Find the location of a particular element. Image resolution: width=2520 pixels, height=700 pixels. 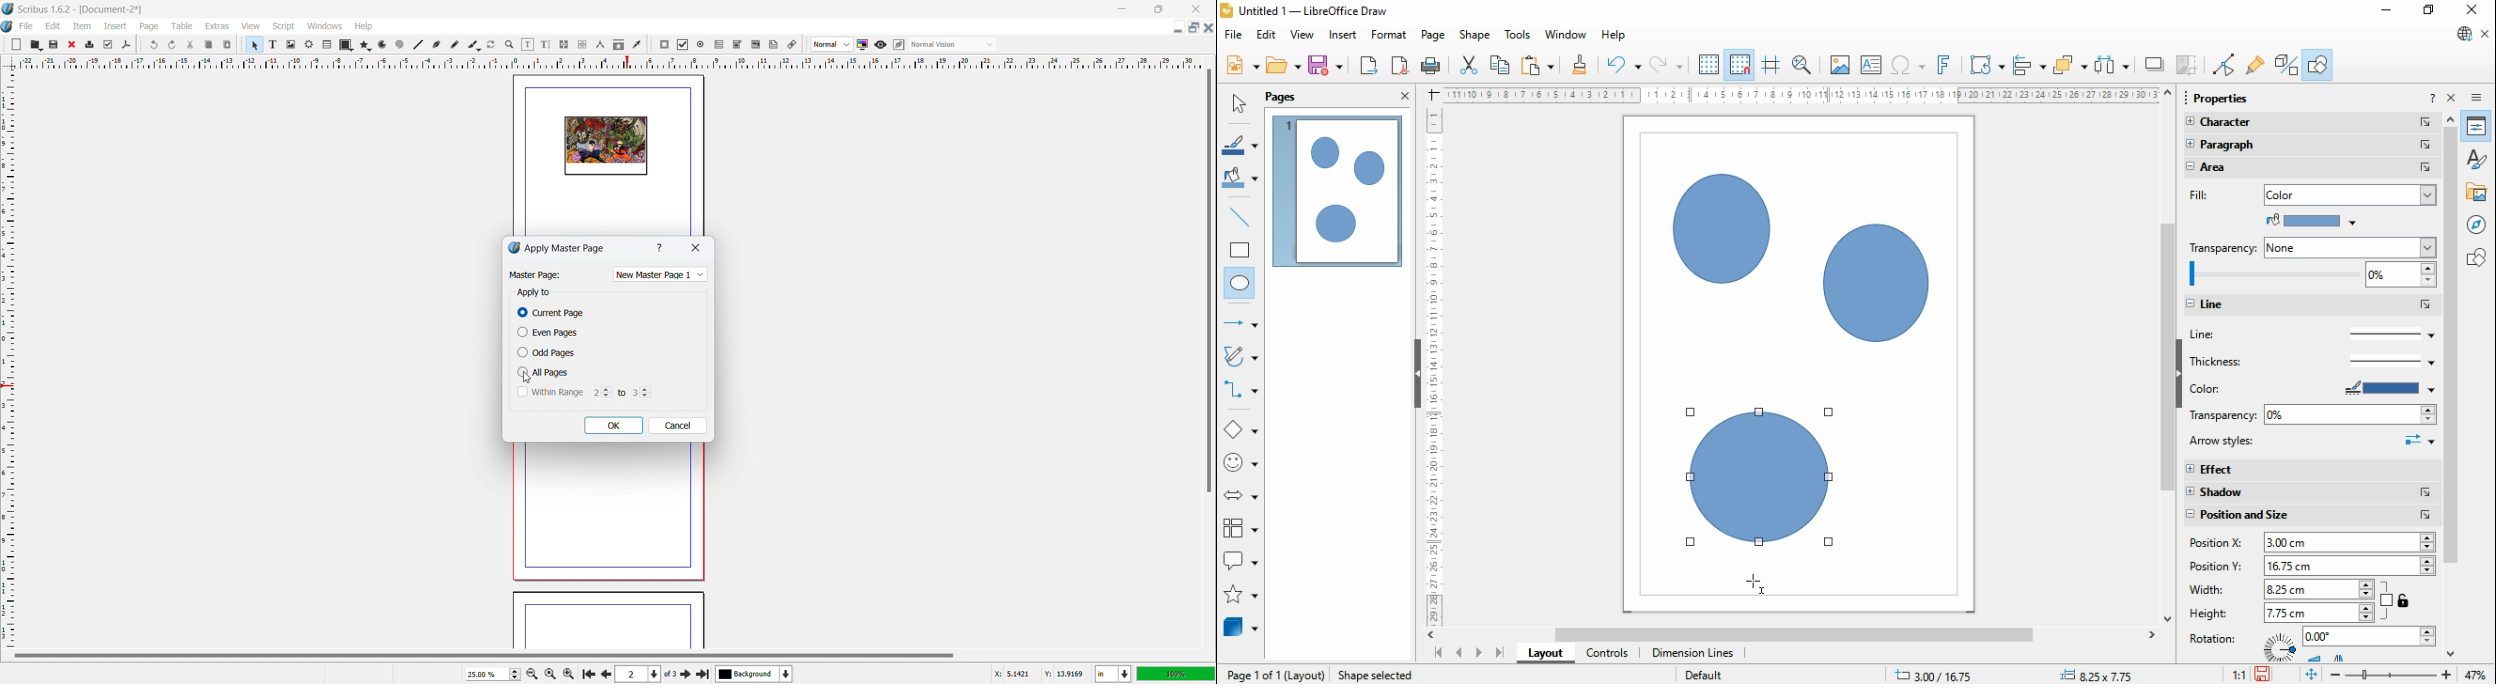

snap to grid is located at coordinates (1741, 64).